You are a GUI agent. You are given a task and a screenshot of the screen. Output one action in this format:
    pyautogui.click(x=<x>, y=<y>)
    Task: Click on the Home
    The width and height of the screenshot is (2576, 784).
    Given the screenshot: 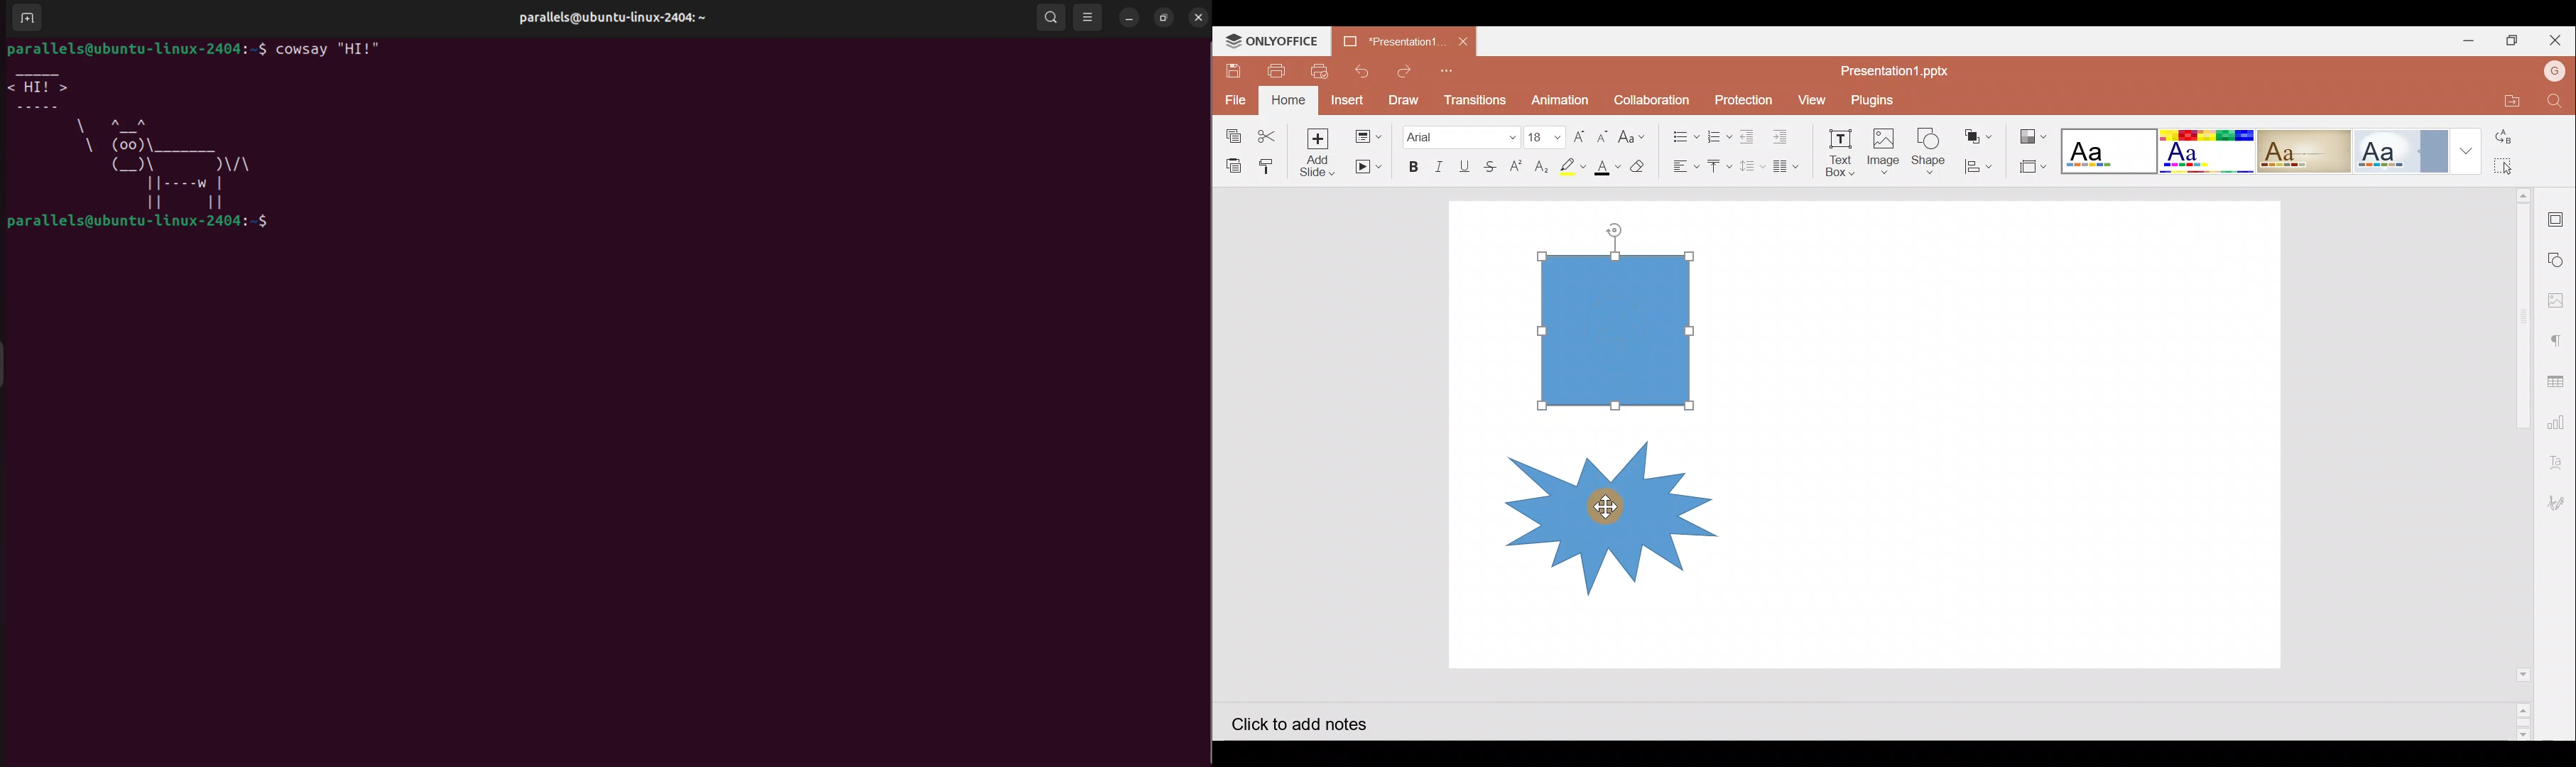 What is the action you would take?
    pyautogui.click(x=1288, y=100)
    